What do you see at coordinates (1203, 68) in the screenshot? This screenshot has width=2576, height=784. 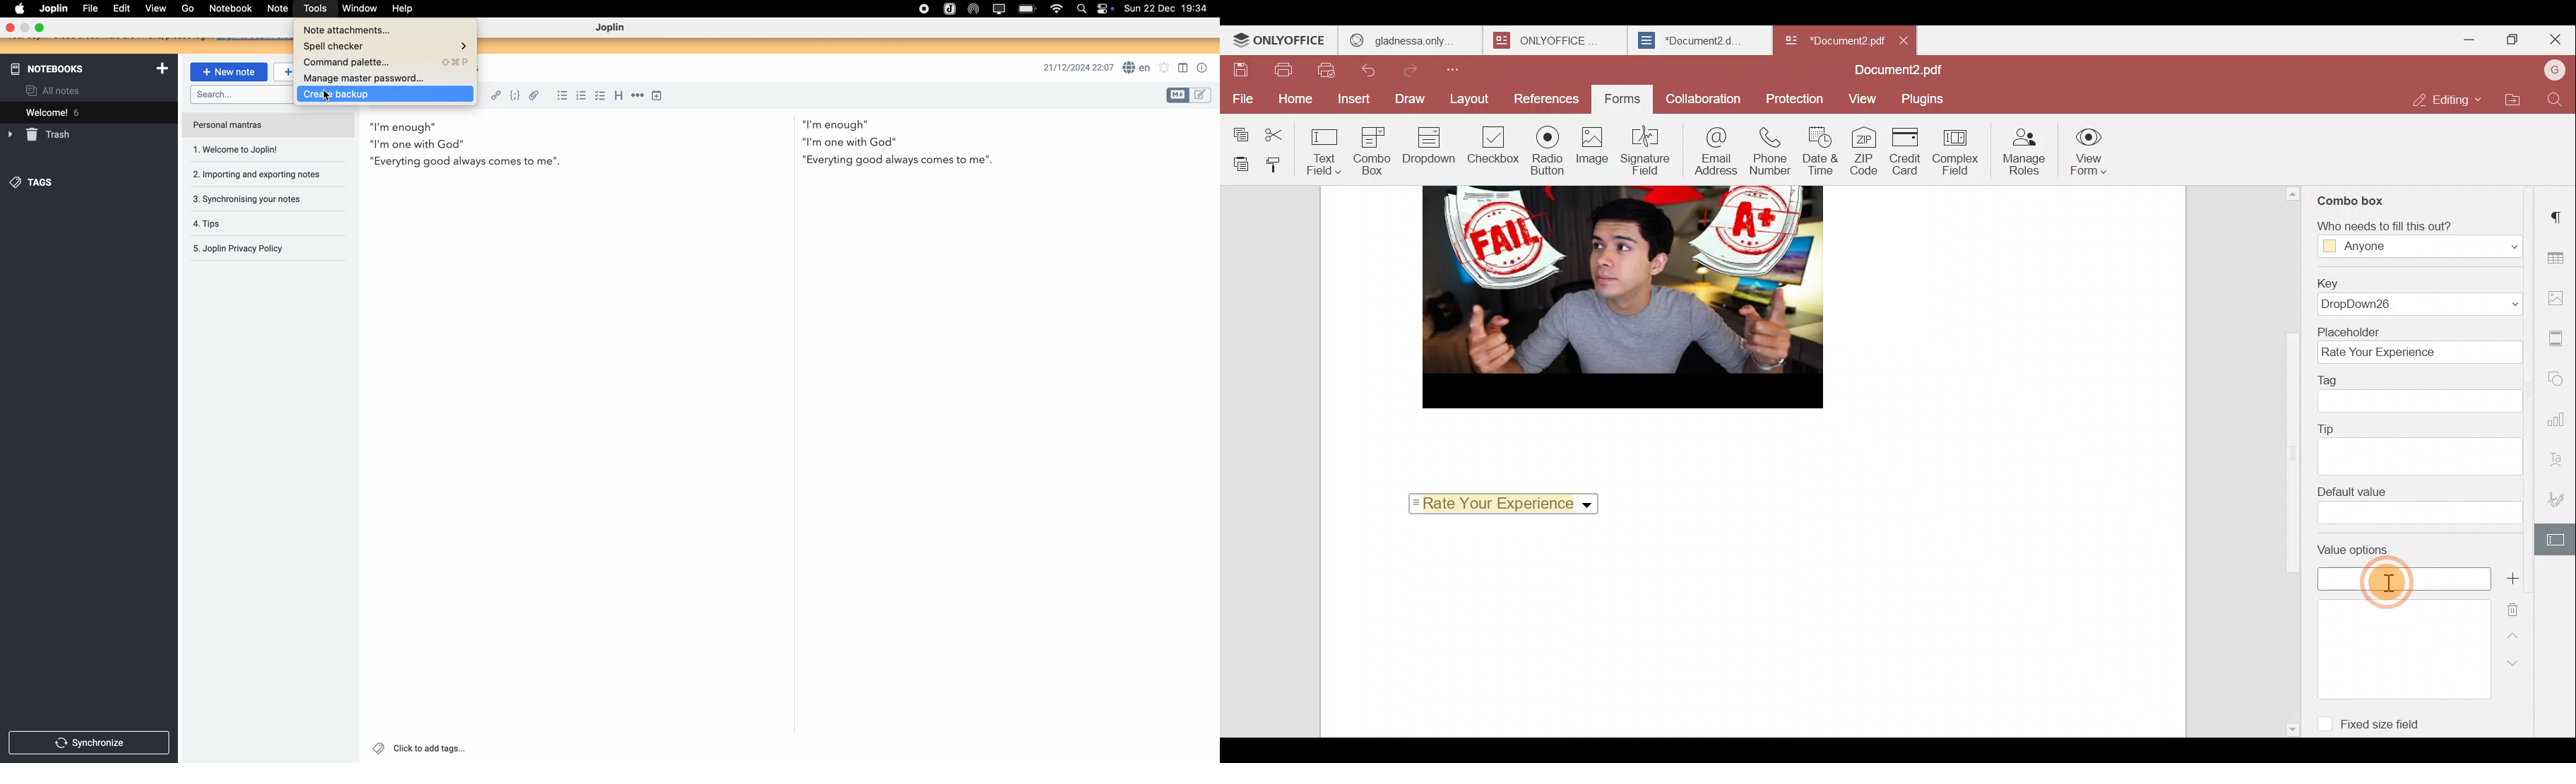 I see `note properties` at bounding box center [1203, 68].